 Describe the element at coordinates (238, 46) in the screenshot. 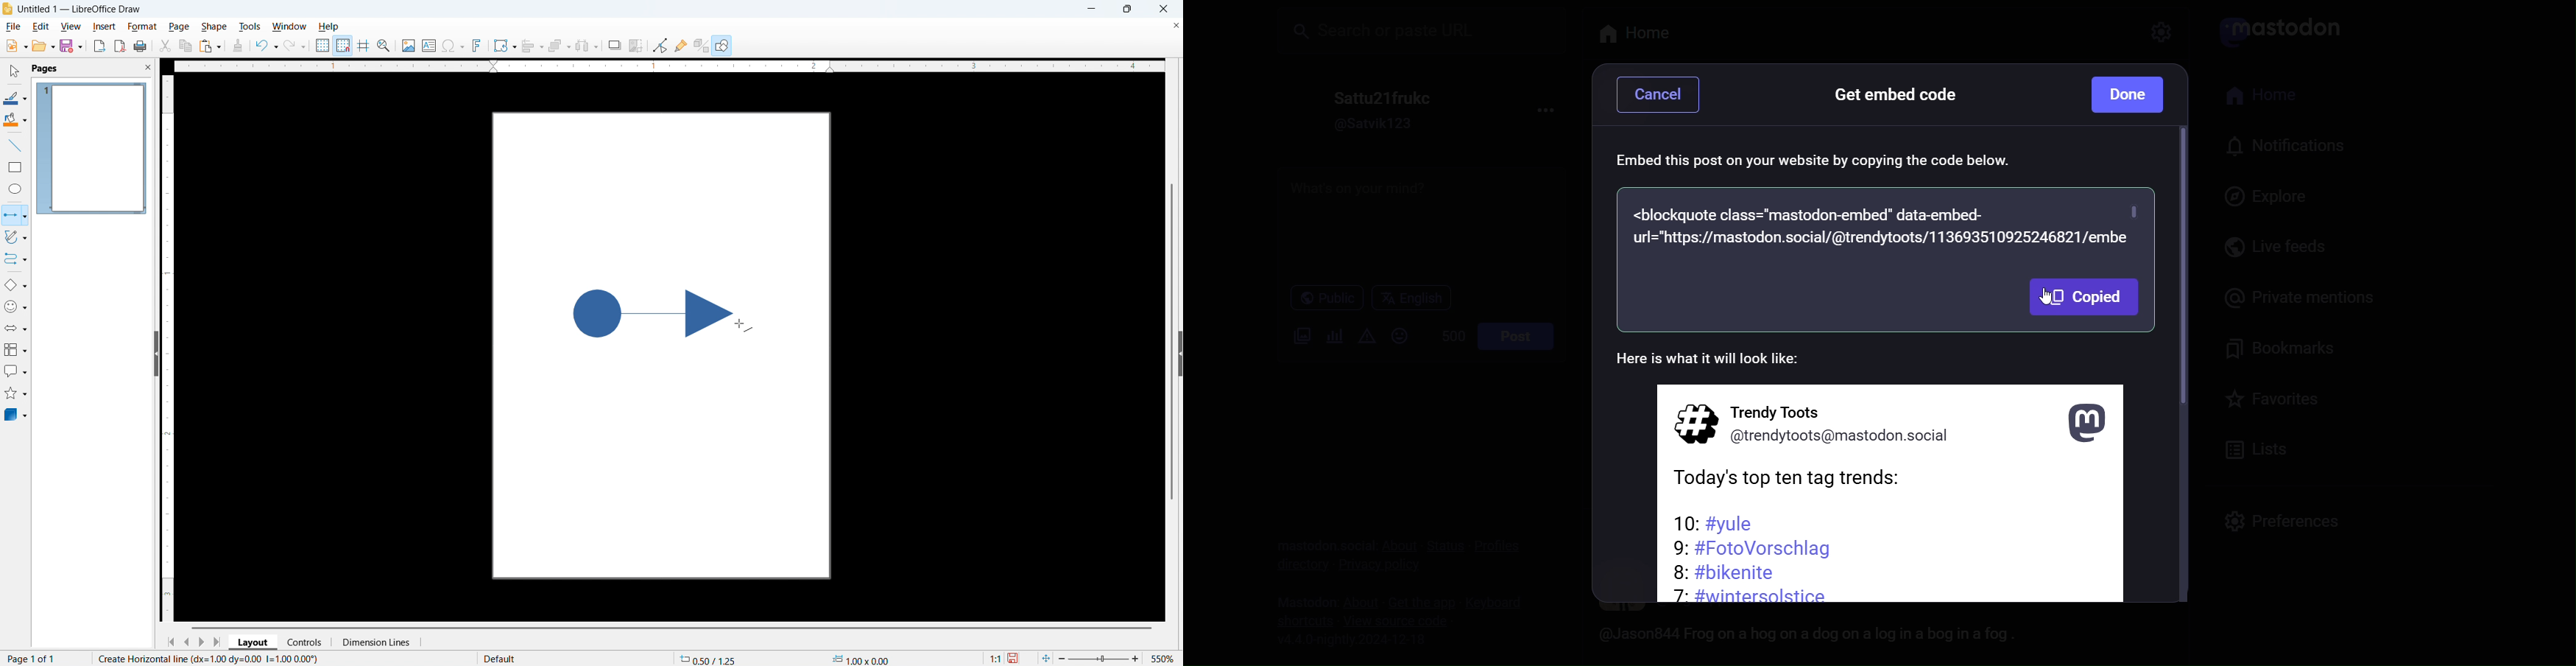

I see `clone formatting ` at that location.